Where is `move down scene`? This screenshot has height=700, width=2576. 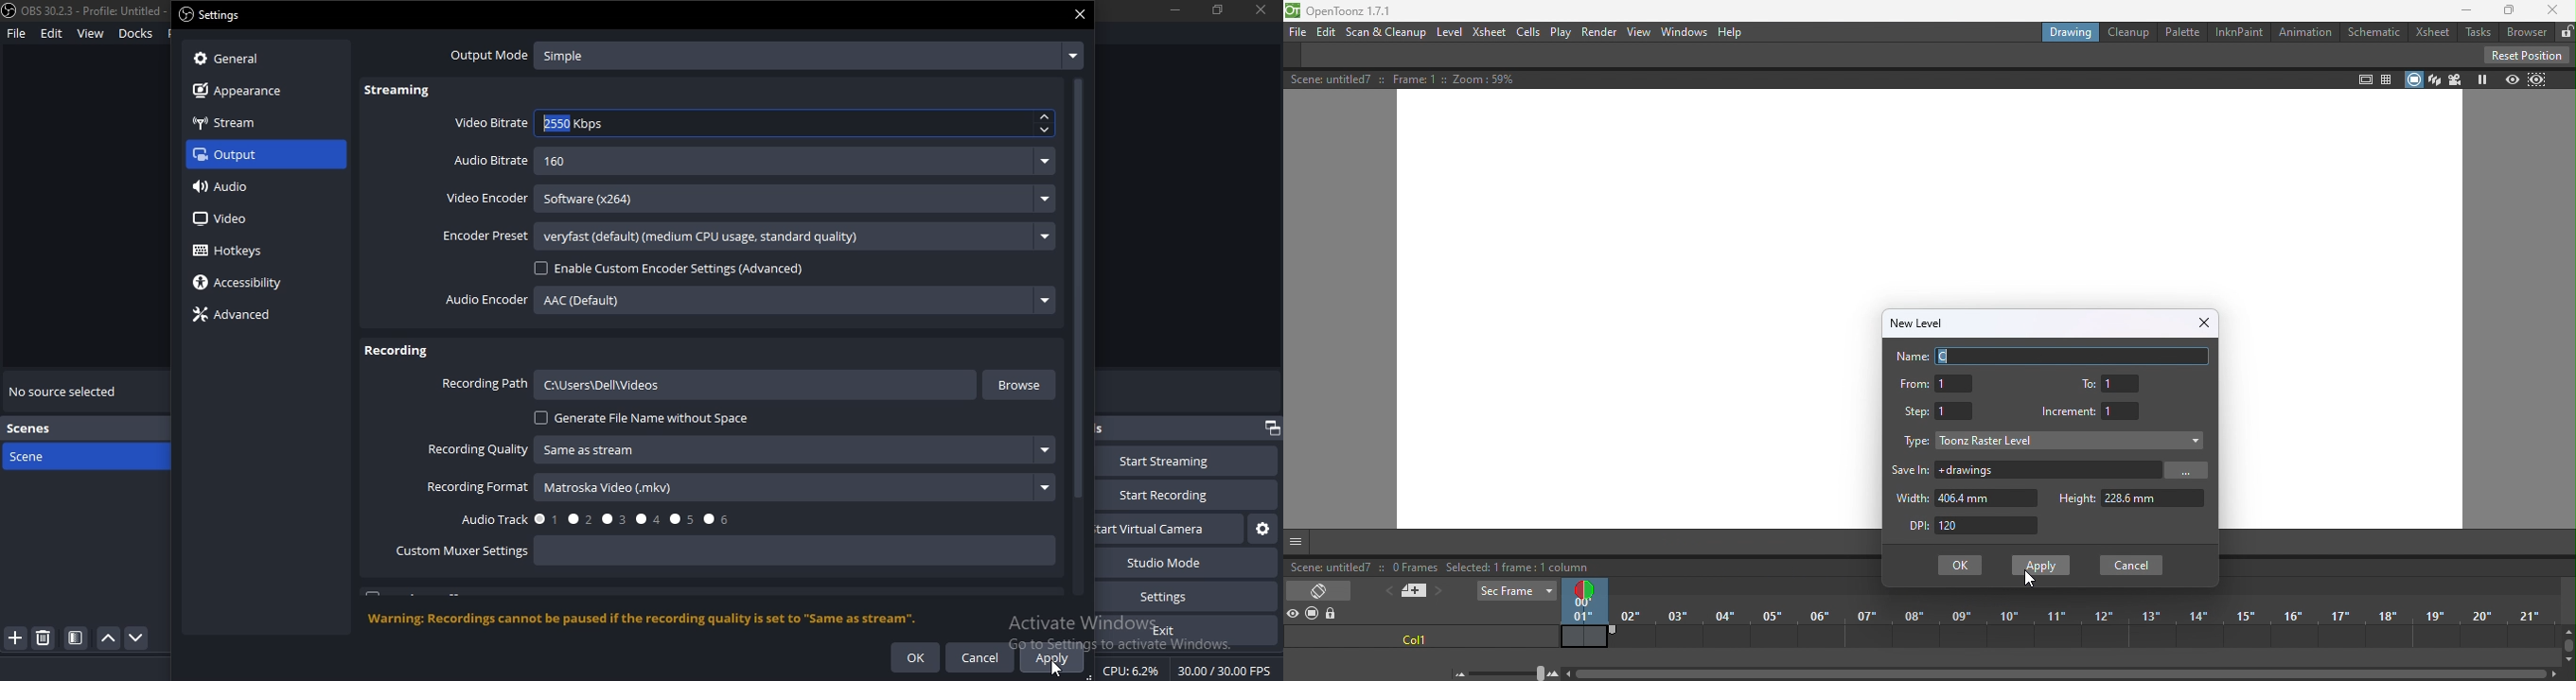
move down scene is located at coordinates (138, 638).